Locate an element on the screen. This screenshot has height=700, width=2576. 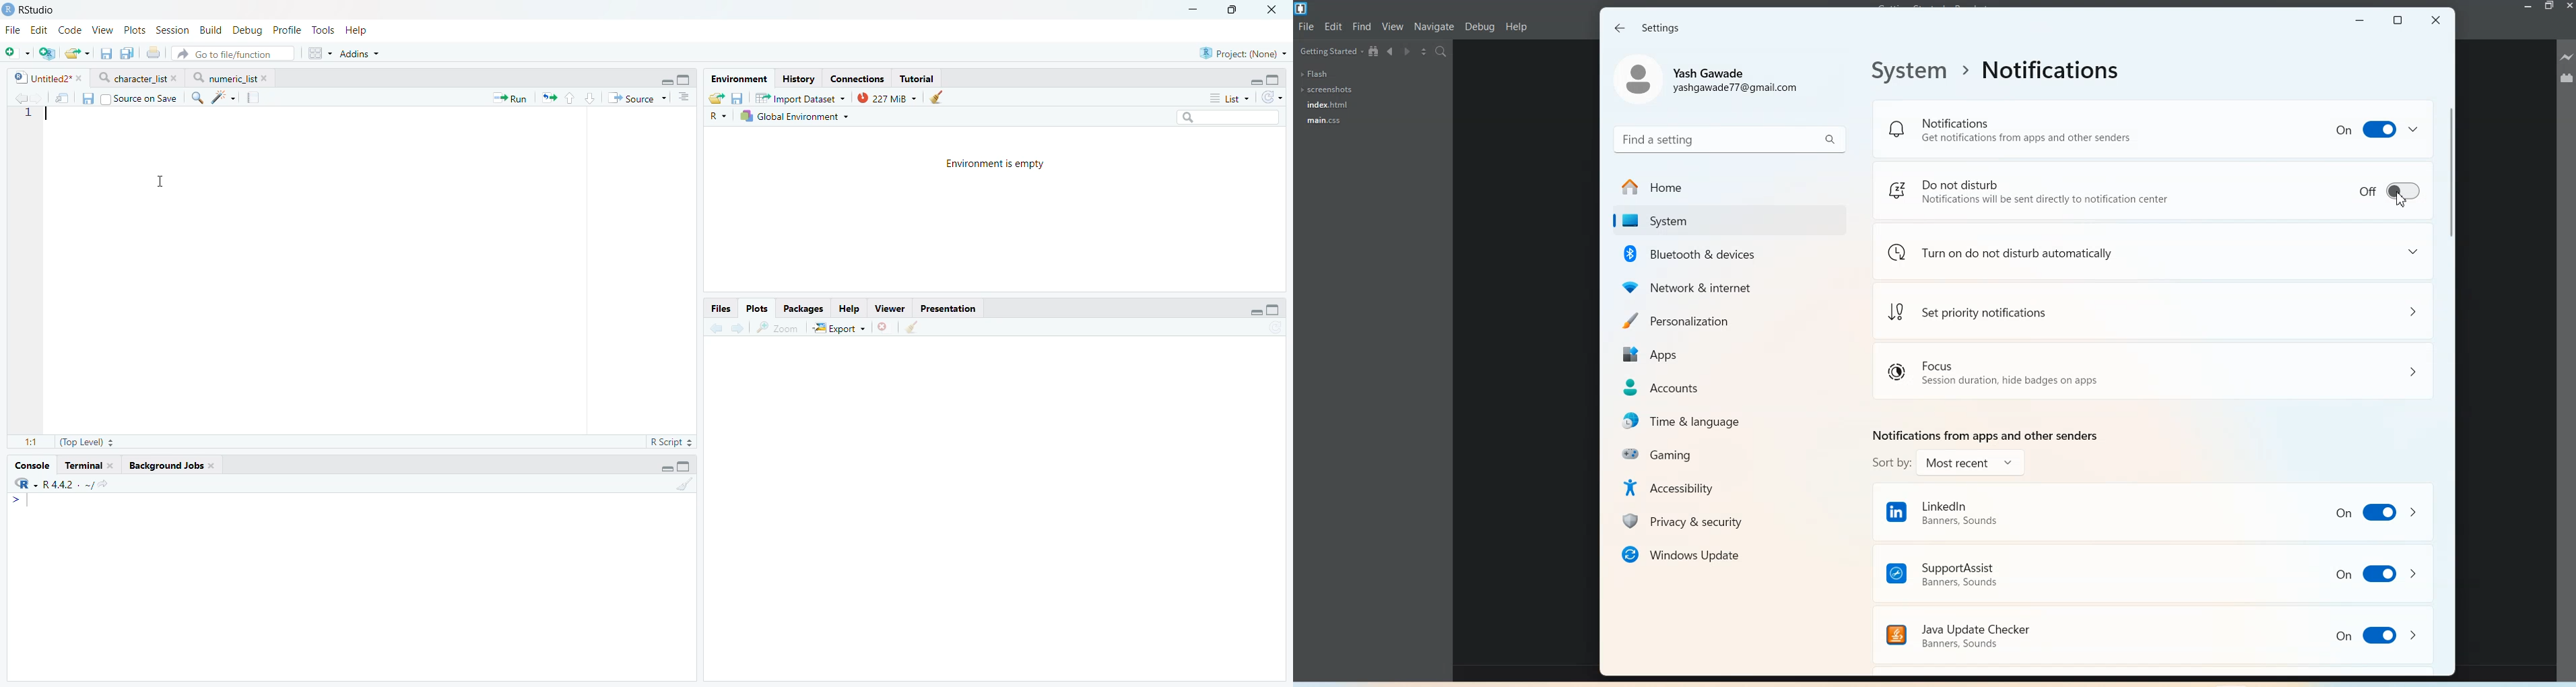
Code Tools is located at coordinates (224, 98).